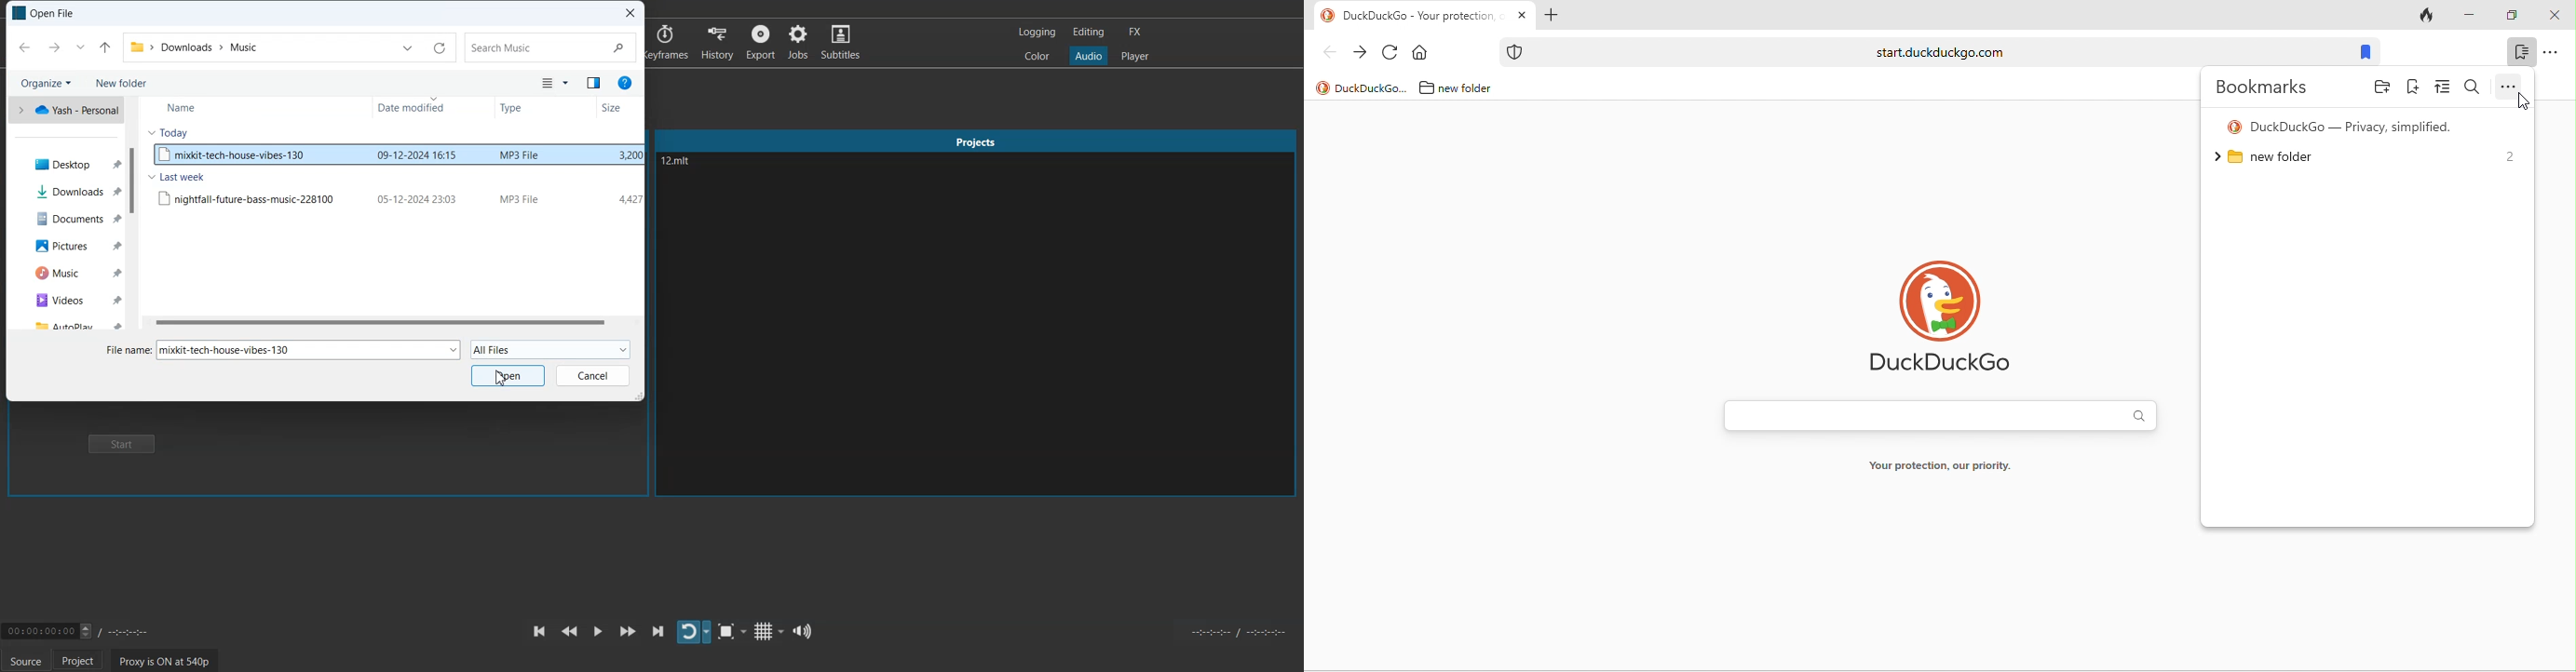  What do you see at coordinates (65, 323) in the screenshot?
I see `Autoplay` at bounding box center [65, 323].